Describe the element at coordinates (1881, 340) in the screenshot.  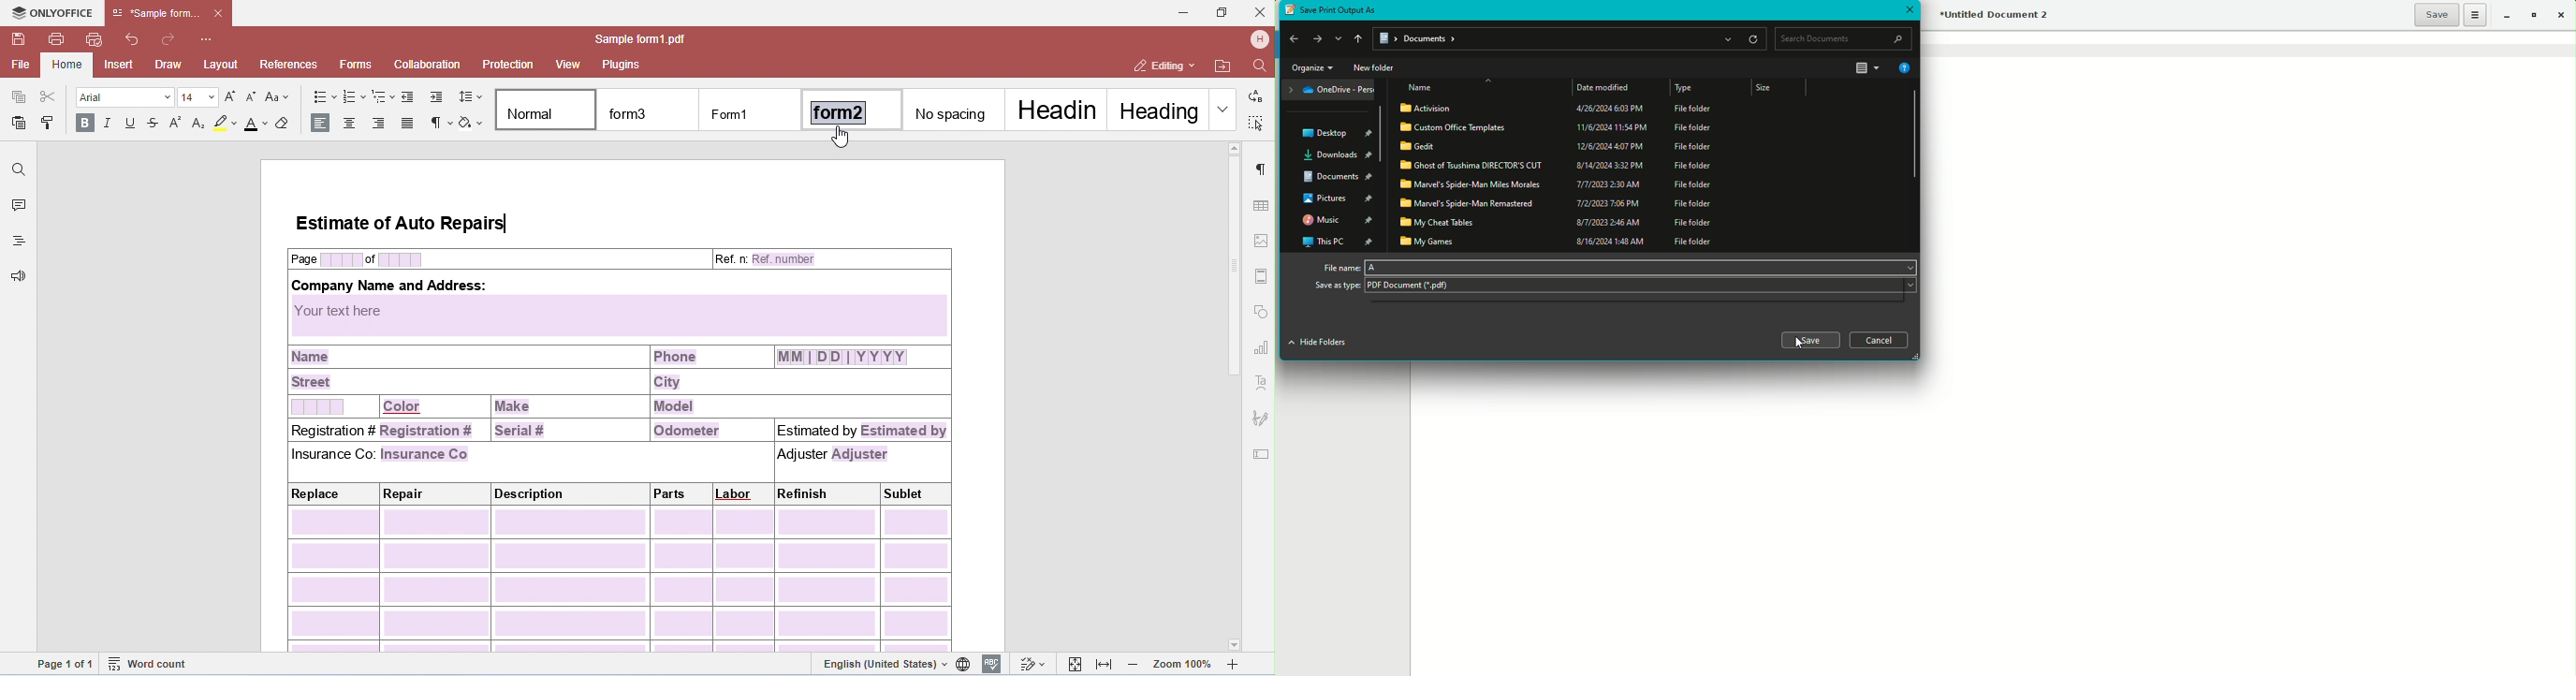
I see `Cancel` at that location.